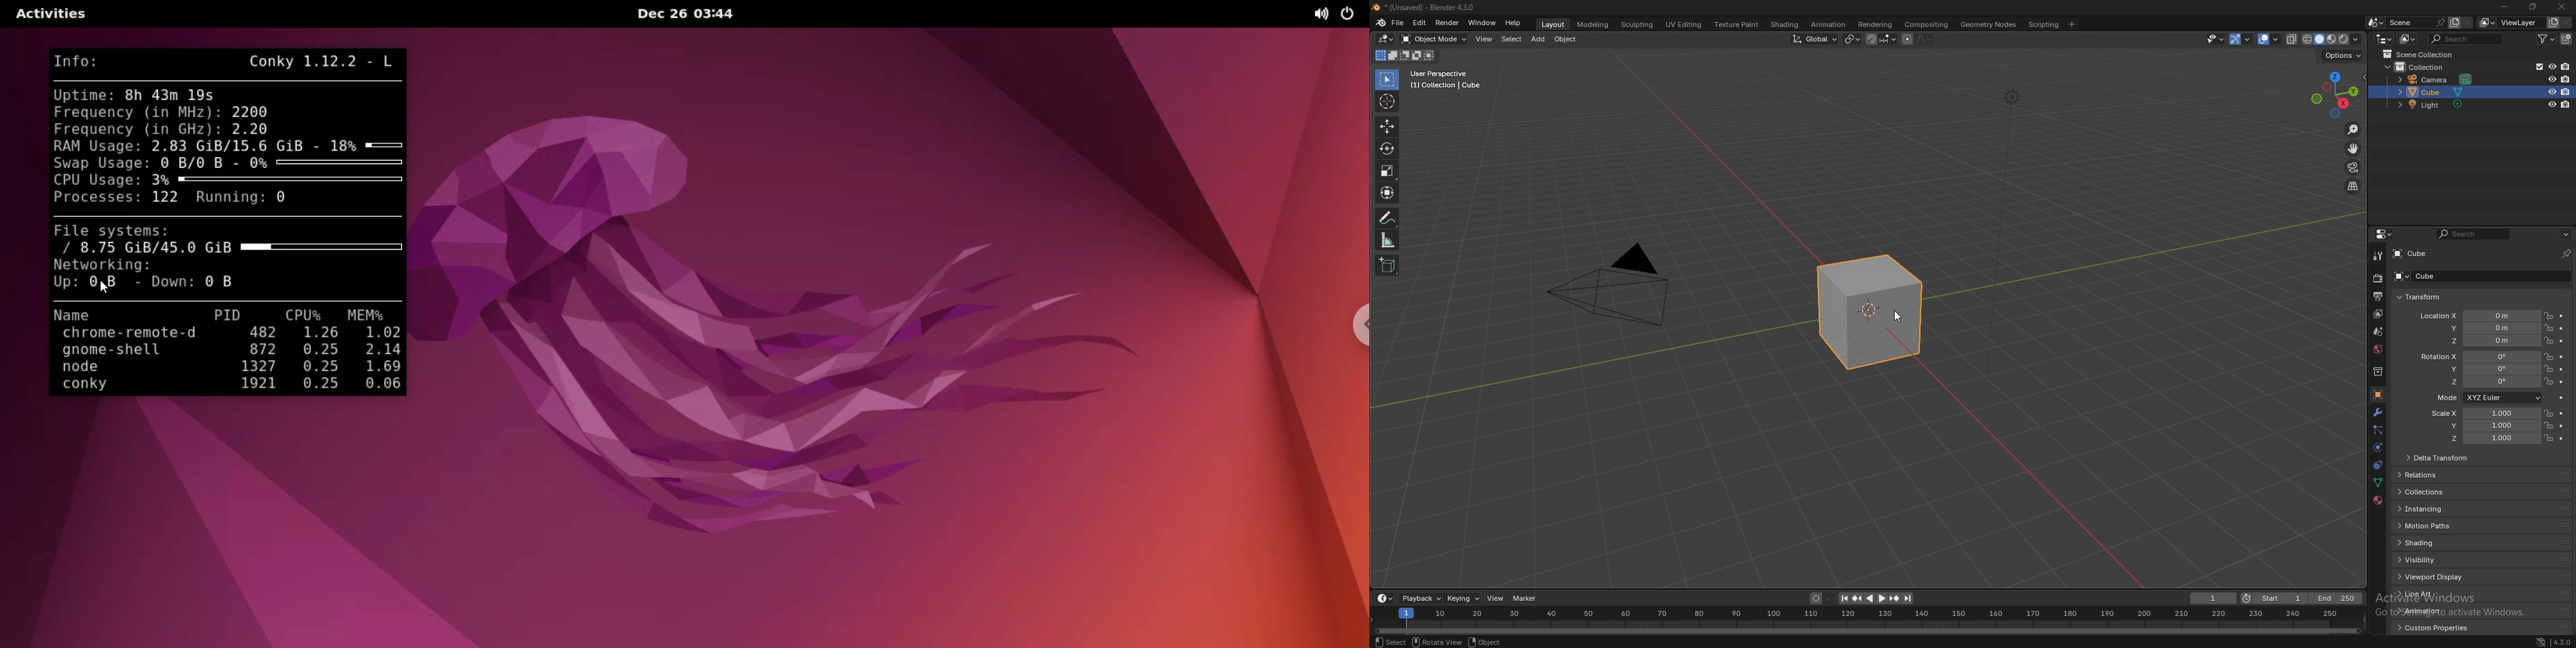  I want to click on data, so click(2378, 483).